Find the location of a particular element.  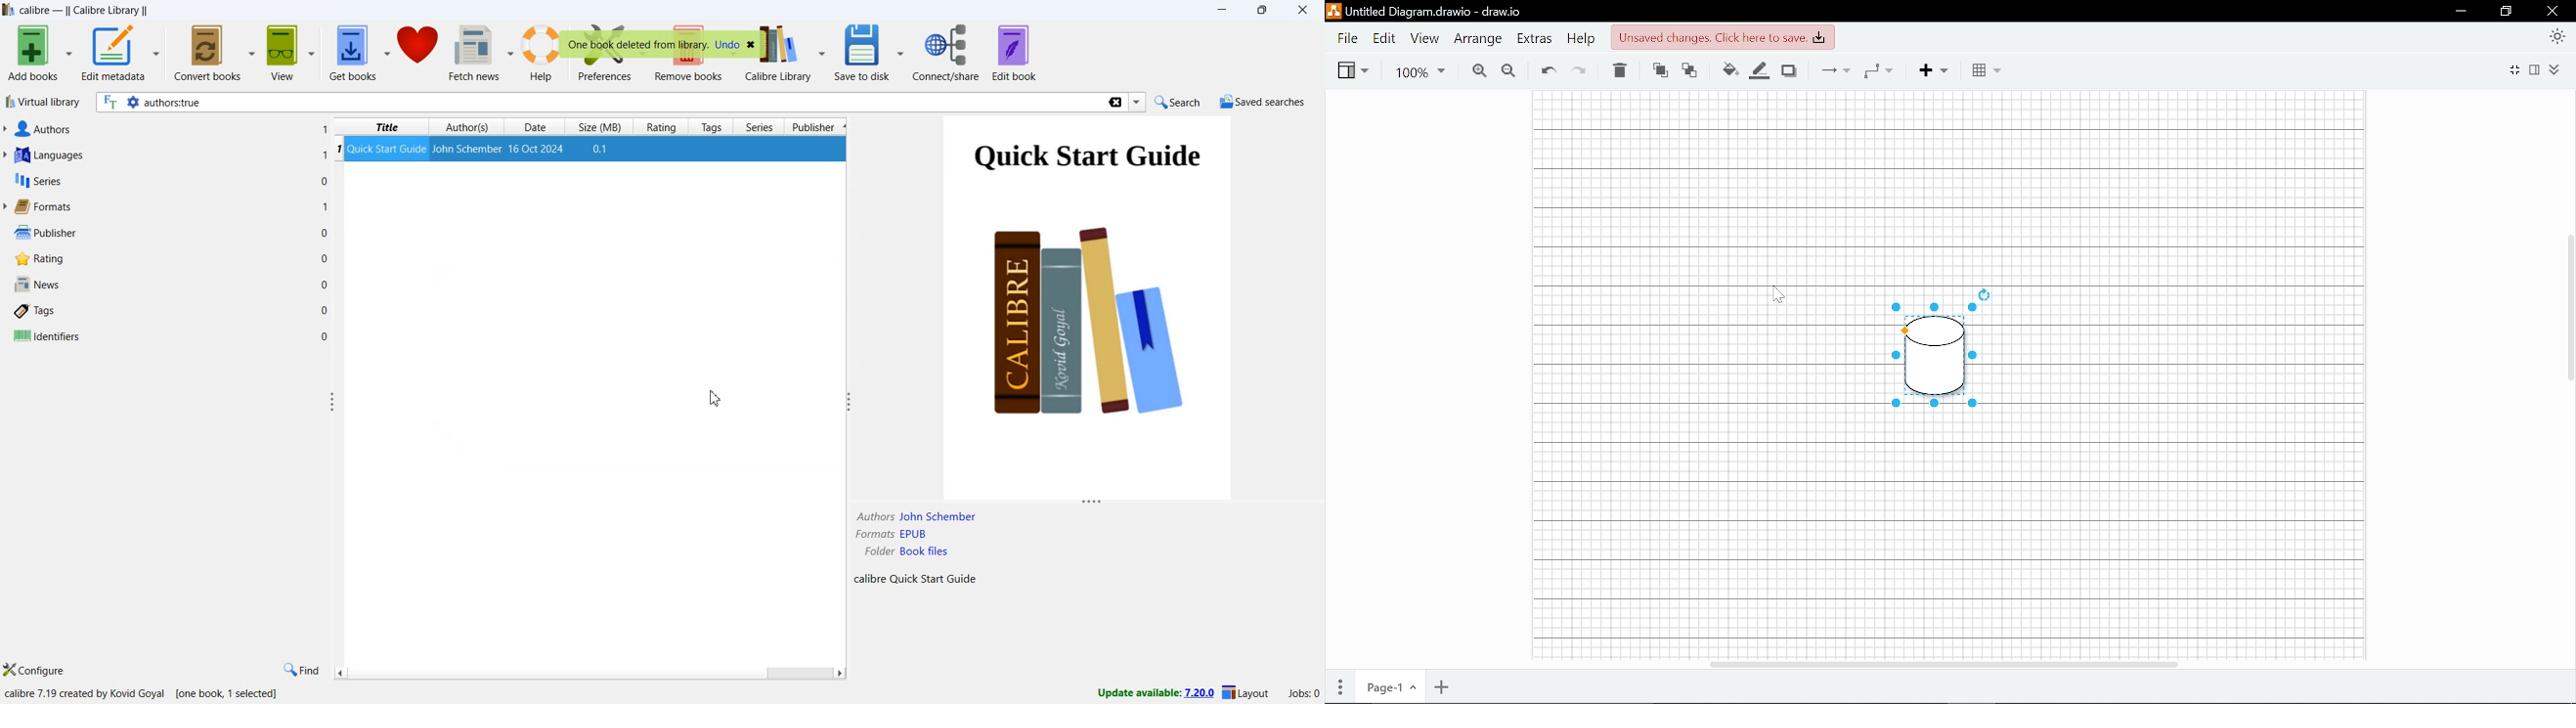

Shadow is located at coordinates (1788, 70).